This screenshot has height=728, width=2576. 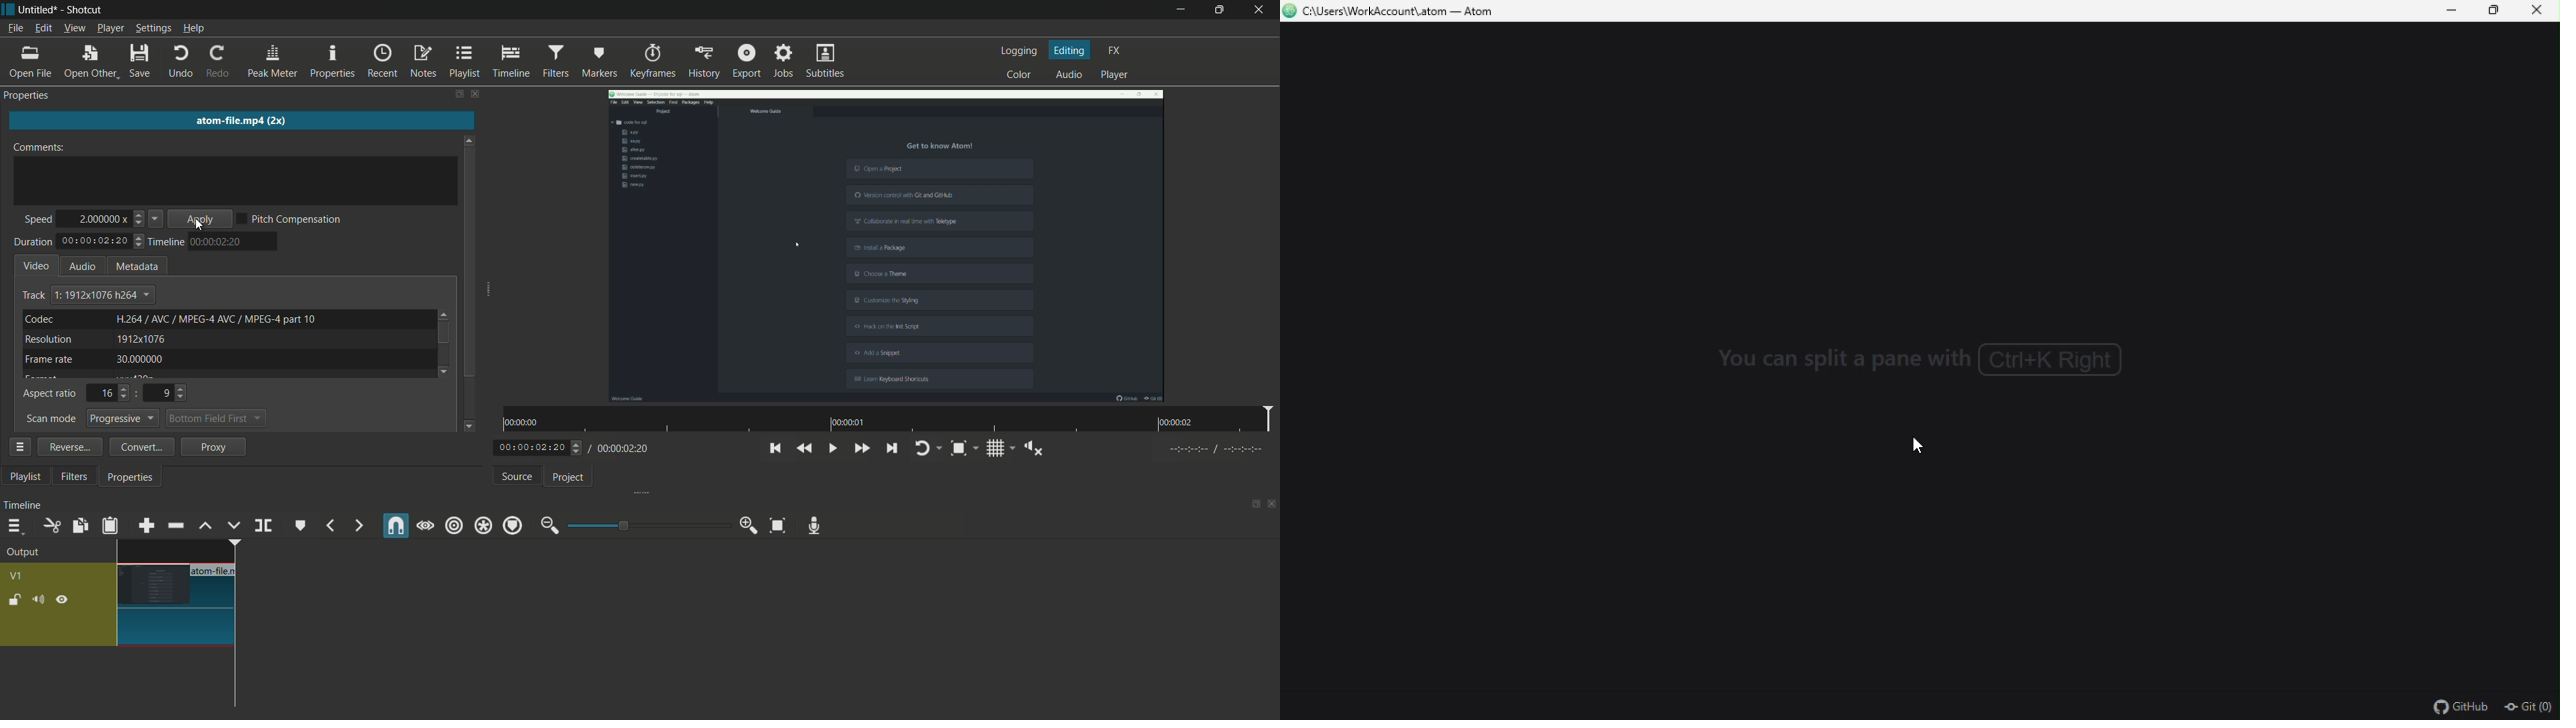 What do you see at coordinates (201, 225) in the screenshot?
I see `cursor` at bounding box center [201, 225].